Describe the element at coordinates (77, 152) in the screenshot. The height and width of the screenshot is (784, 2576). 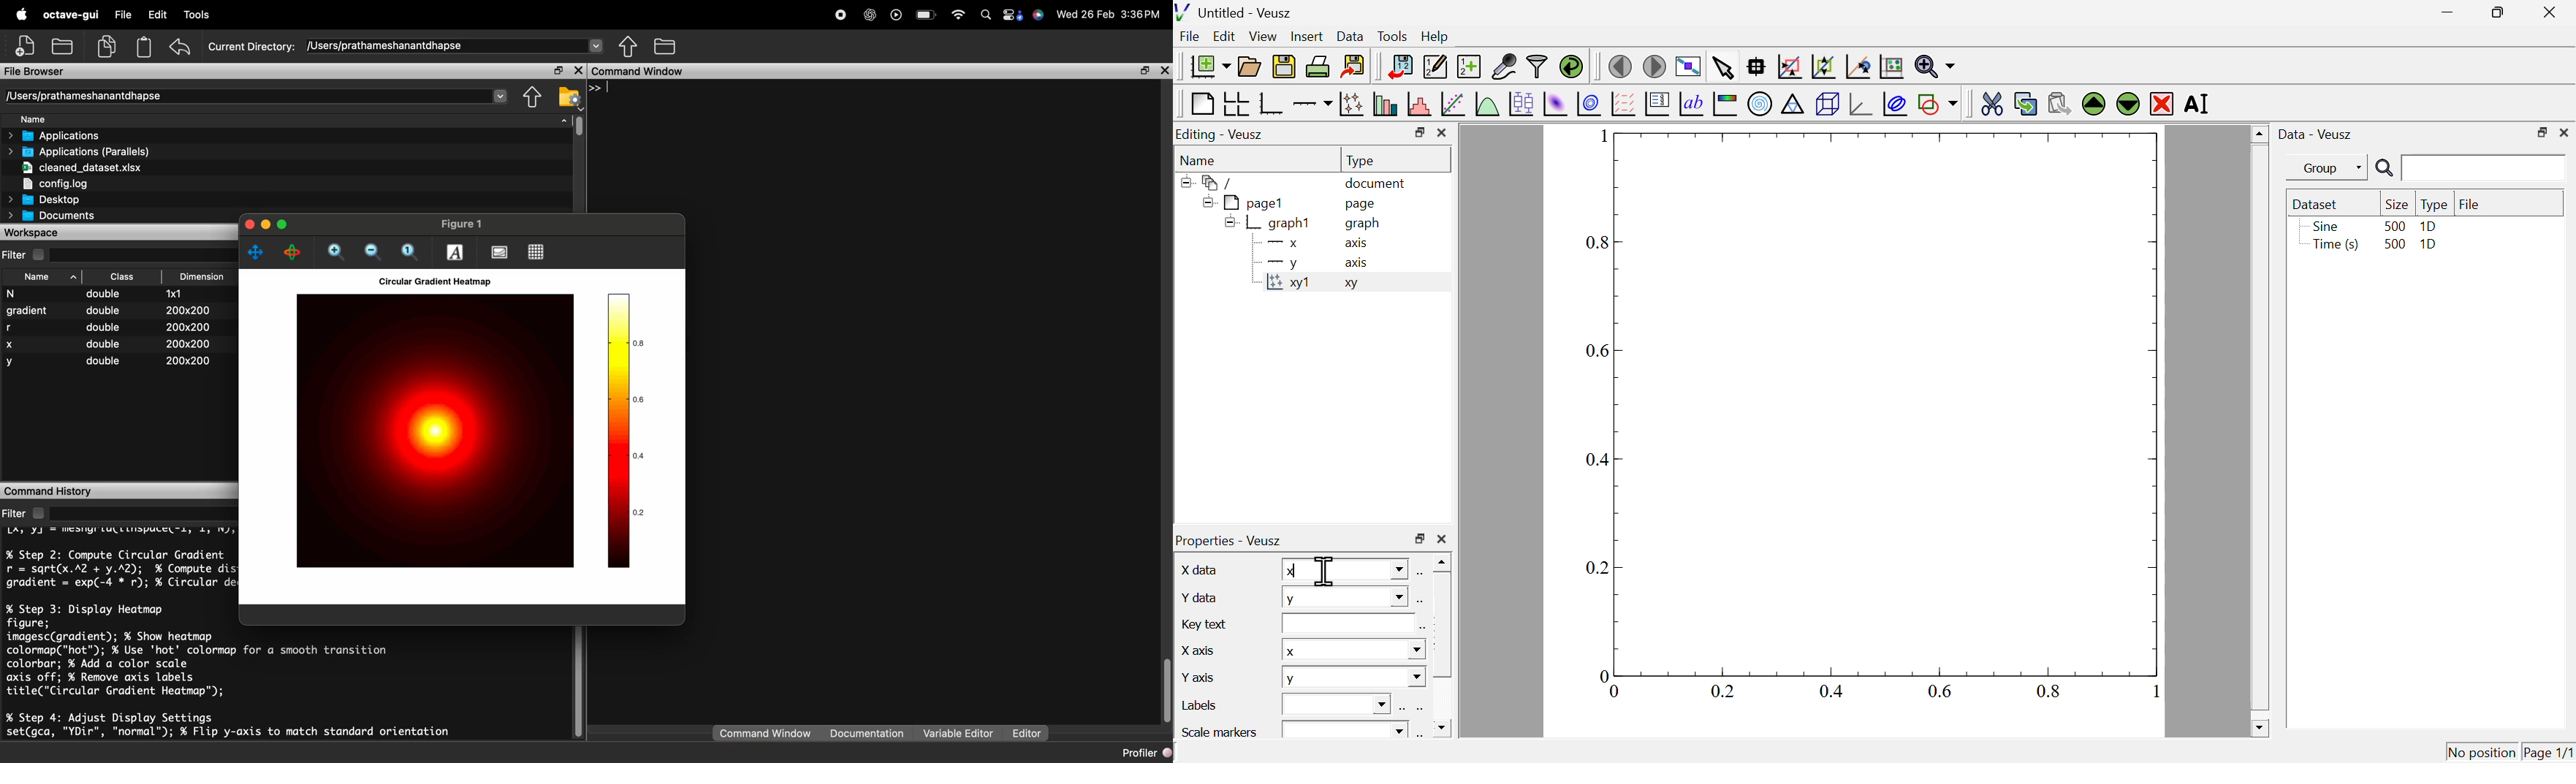
I see `Applications (Parallels)` at that location.